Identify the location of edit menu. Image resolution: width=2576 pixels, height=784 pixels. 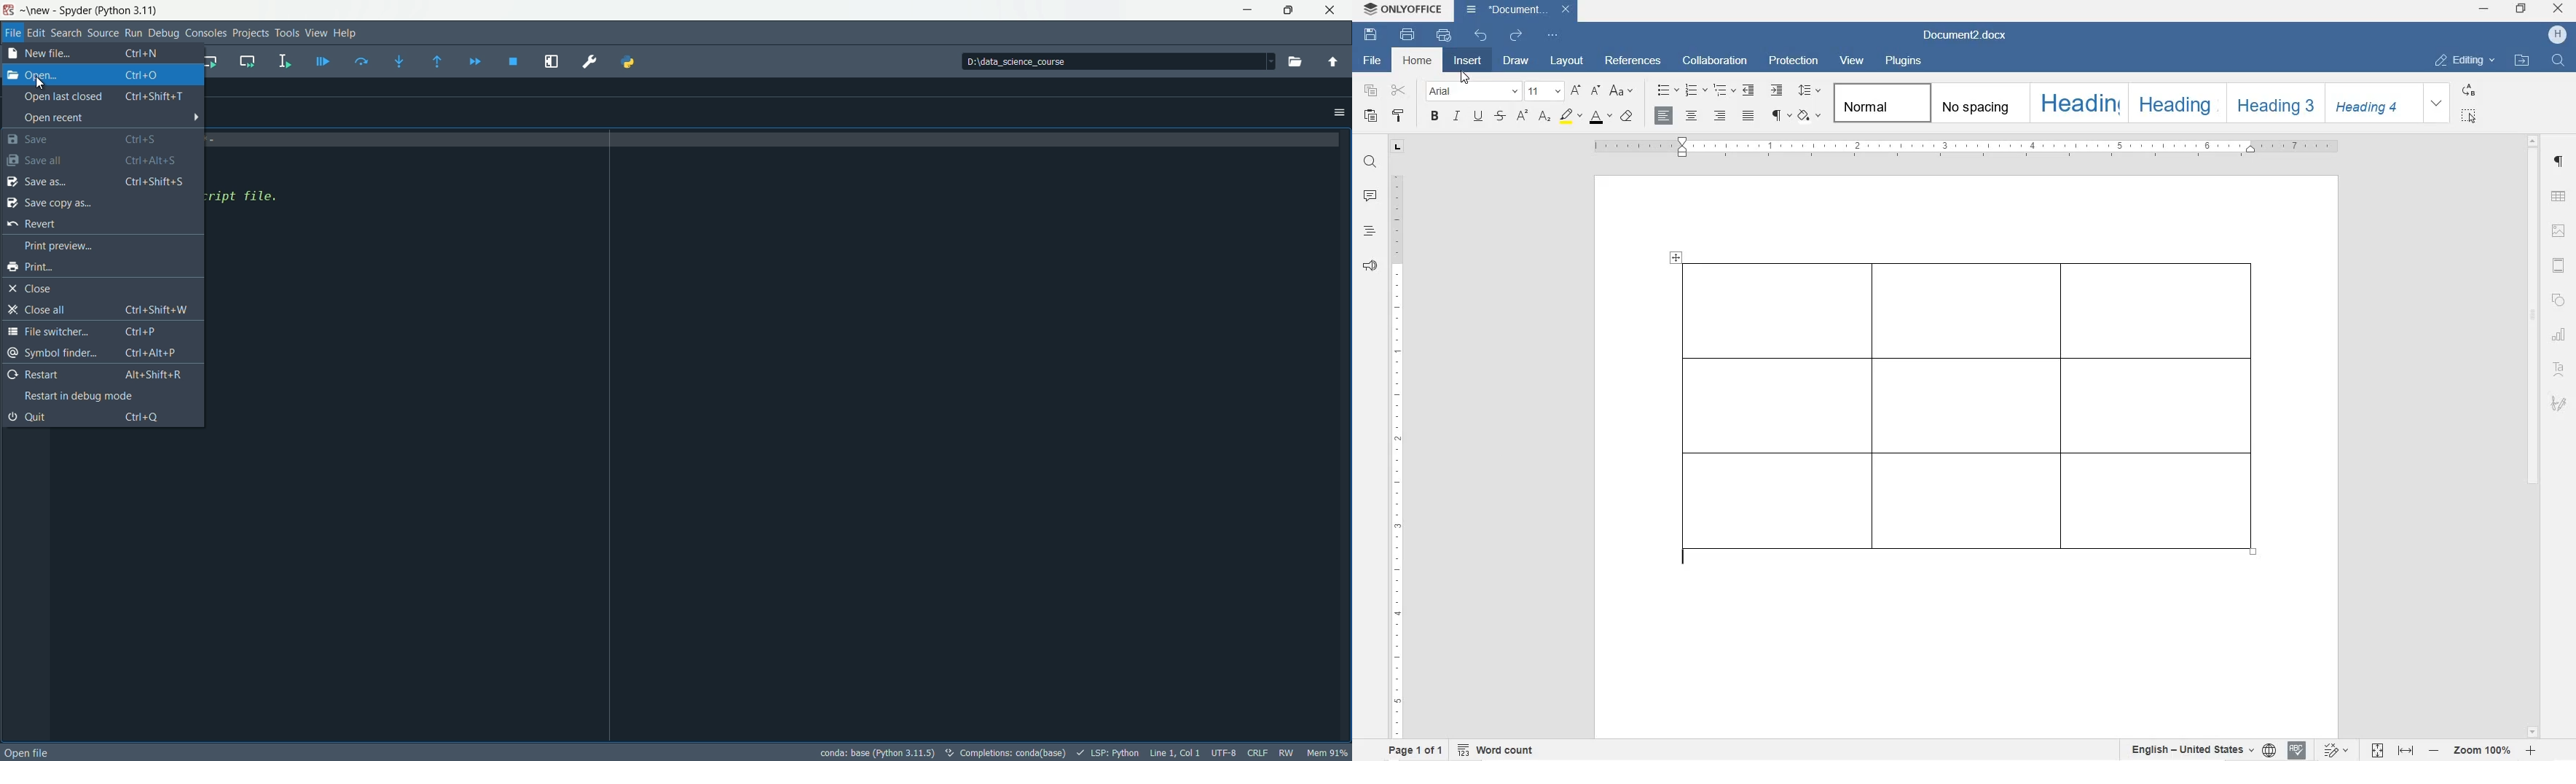
(37, 32).